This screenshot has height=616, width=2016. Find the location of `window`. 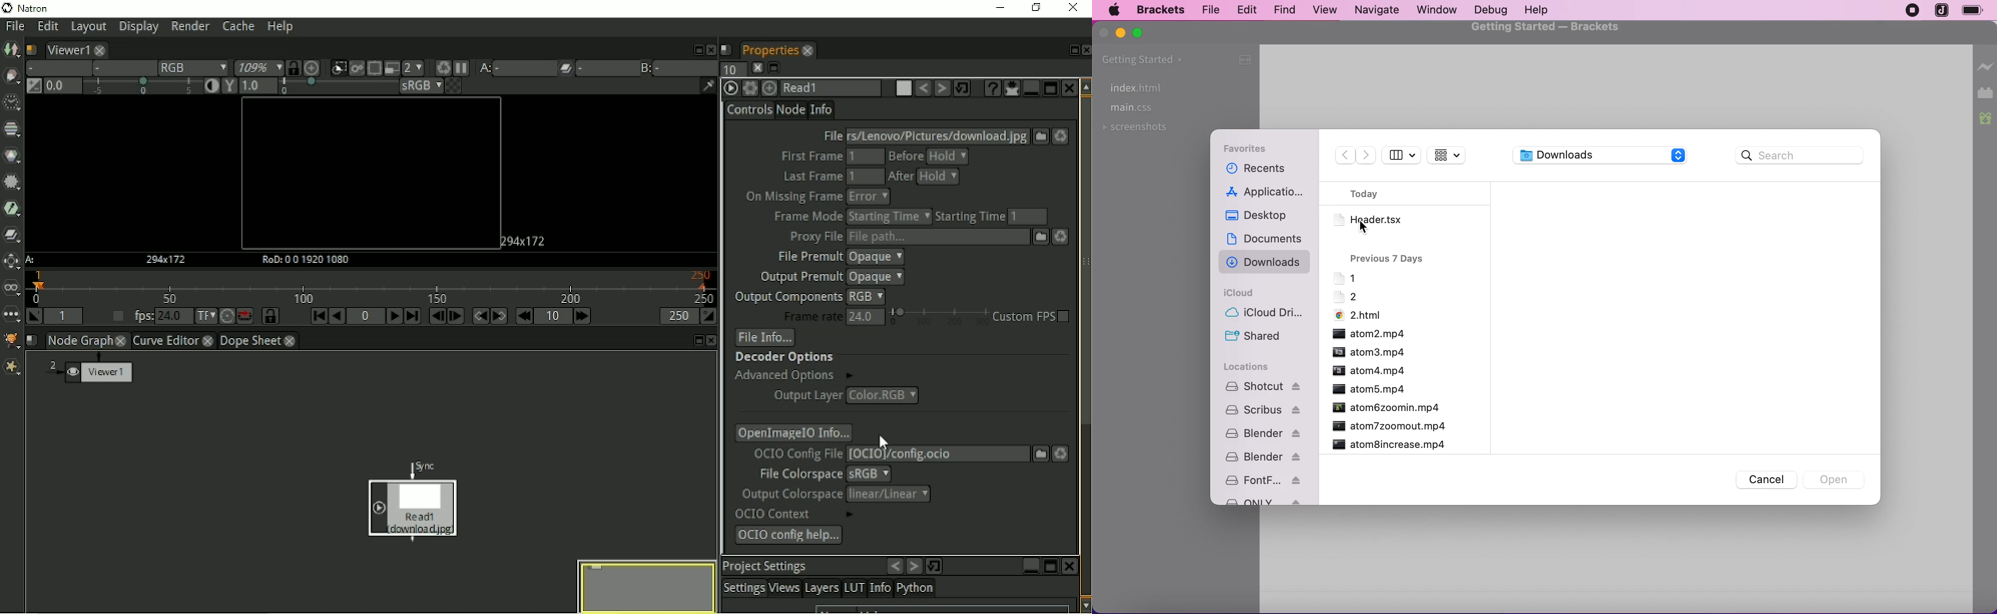

window is located at coordinates (1438, 9).